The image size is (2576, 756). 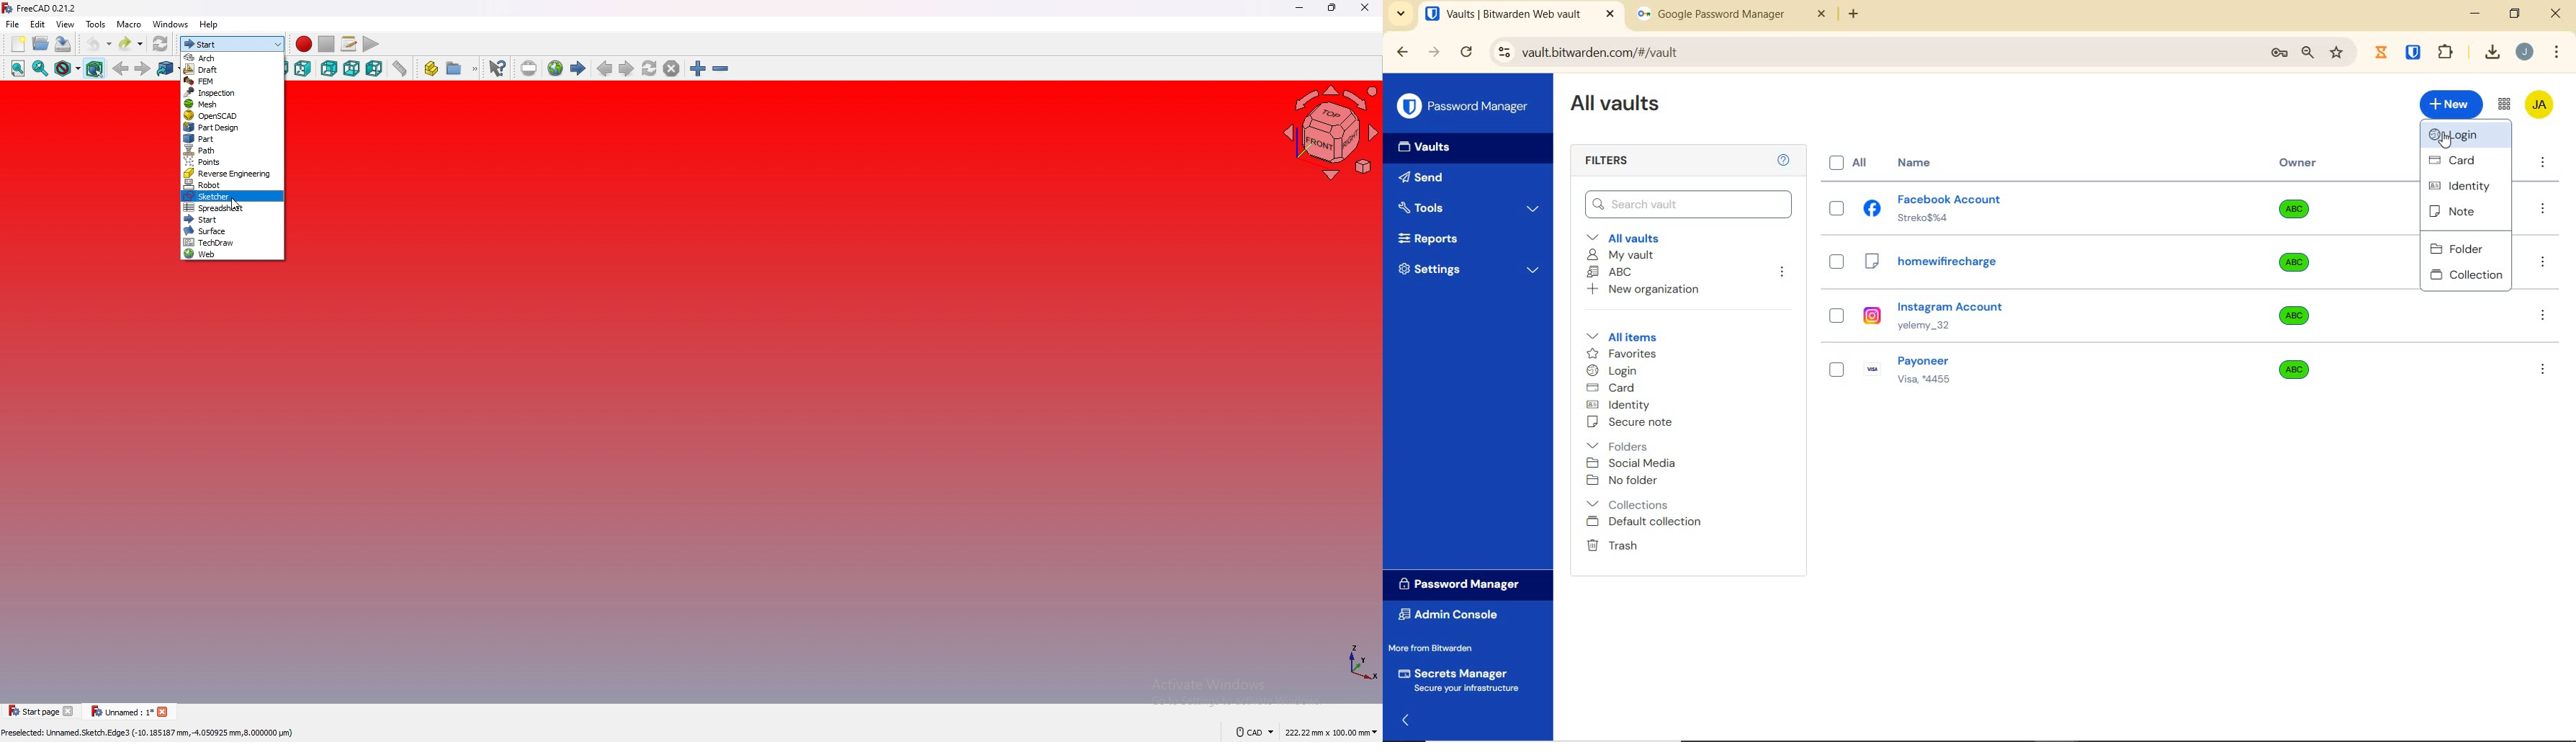 I want to click on freecad, so click(x=42, y=8).